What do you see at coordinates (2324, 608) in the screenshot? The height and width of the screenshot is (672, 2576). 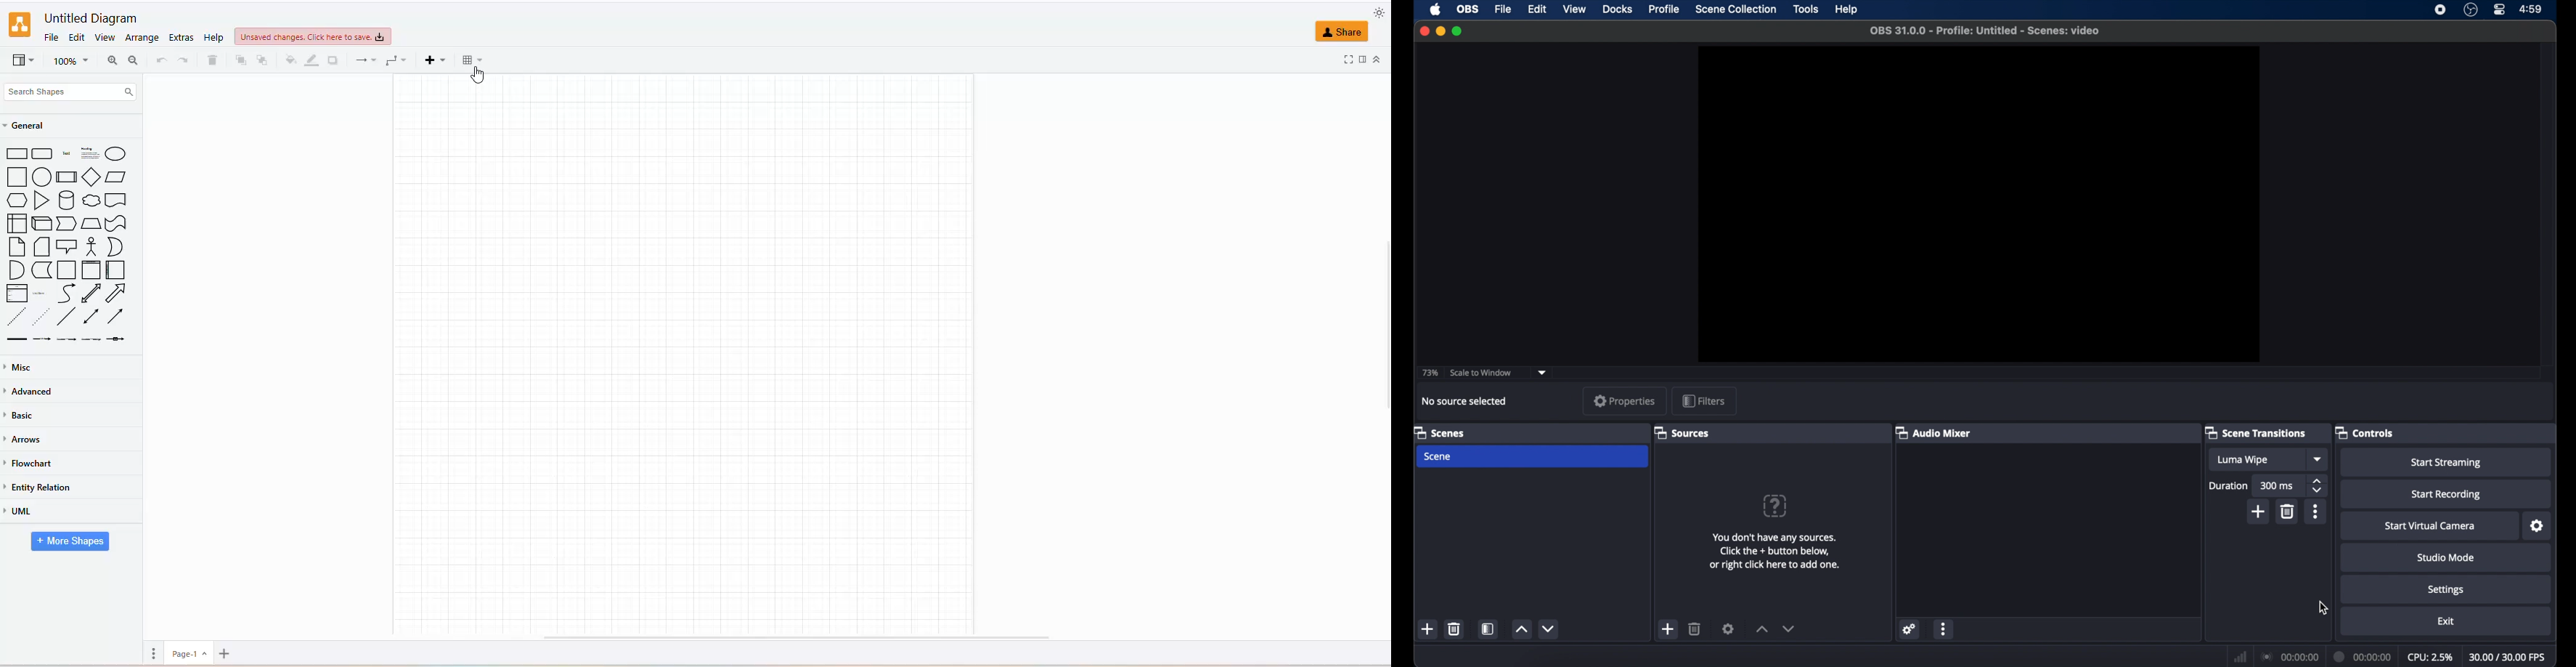 I see `cursor` at bounding box center [2324, 608].